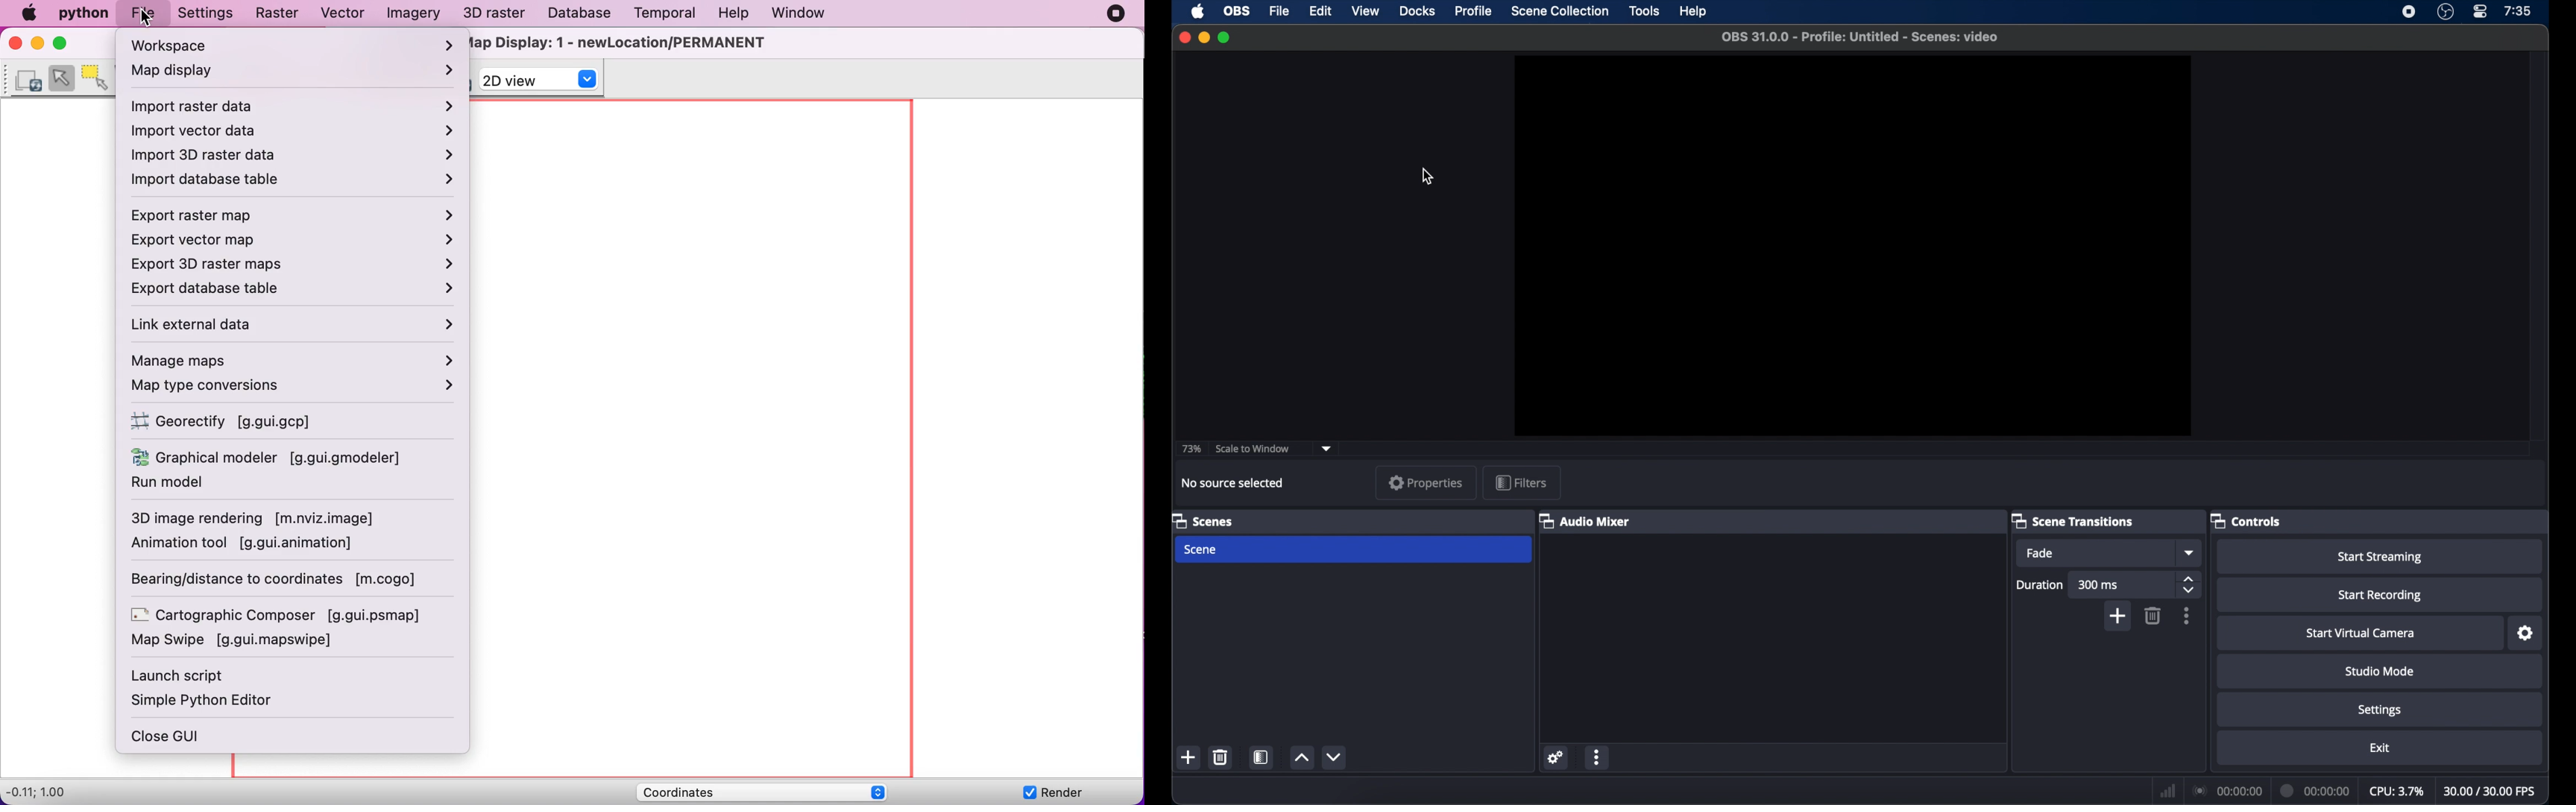 The image size is (2576, 812). What do you see at coordinates (2117, 617) in the screenshot?
I see `add` at bounding box center [2117, 617].